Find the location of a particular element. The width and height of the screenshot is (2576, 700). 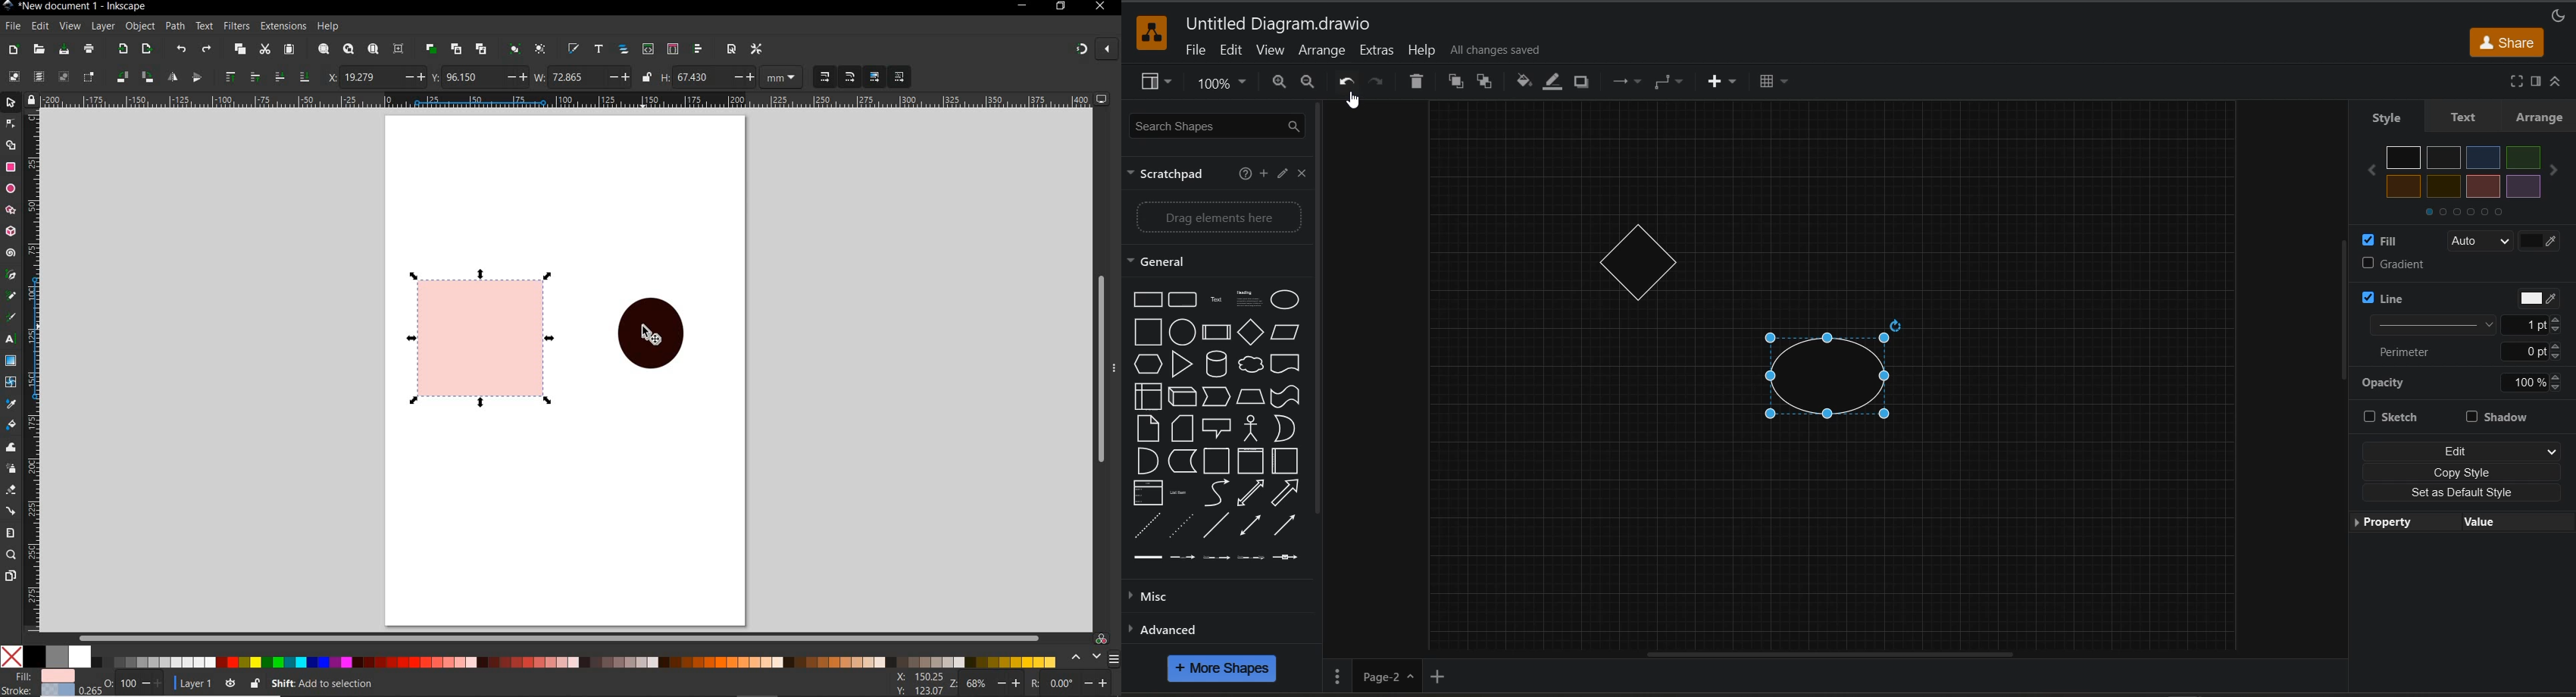

gradient is located at coordinates (2403, 264).